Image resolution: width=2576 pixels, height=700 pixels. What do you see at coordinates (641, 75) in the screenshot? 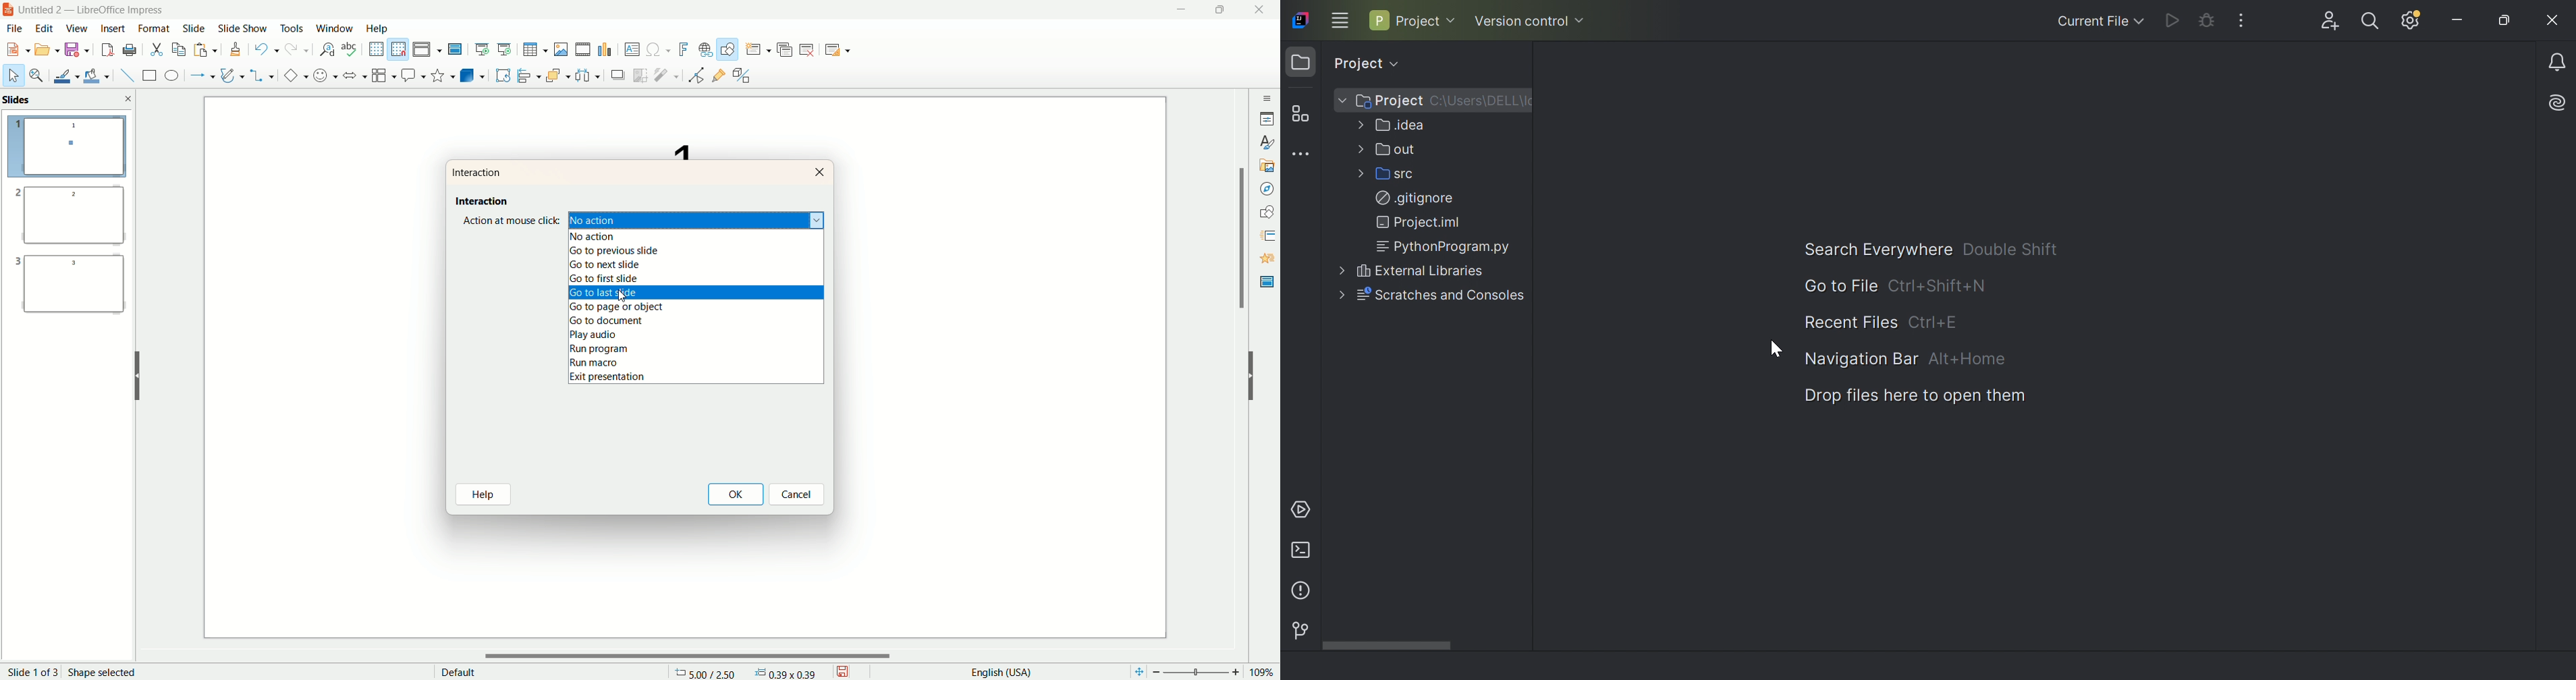
I see `crop image` at bounding box center [641, 75].